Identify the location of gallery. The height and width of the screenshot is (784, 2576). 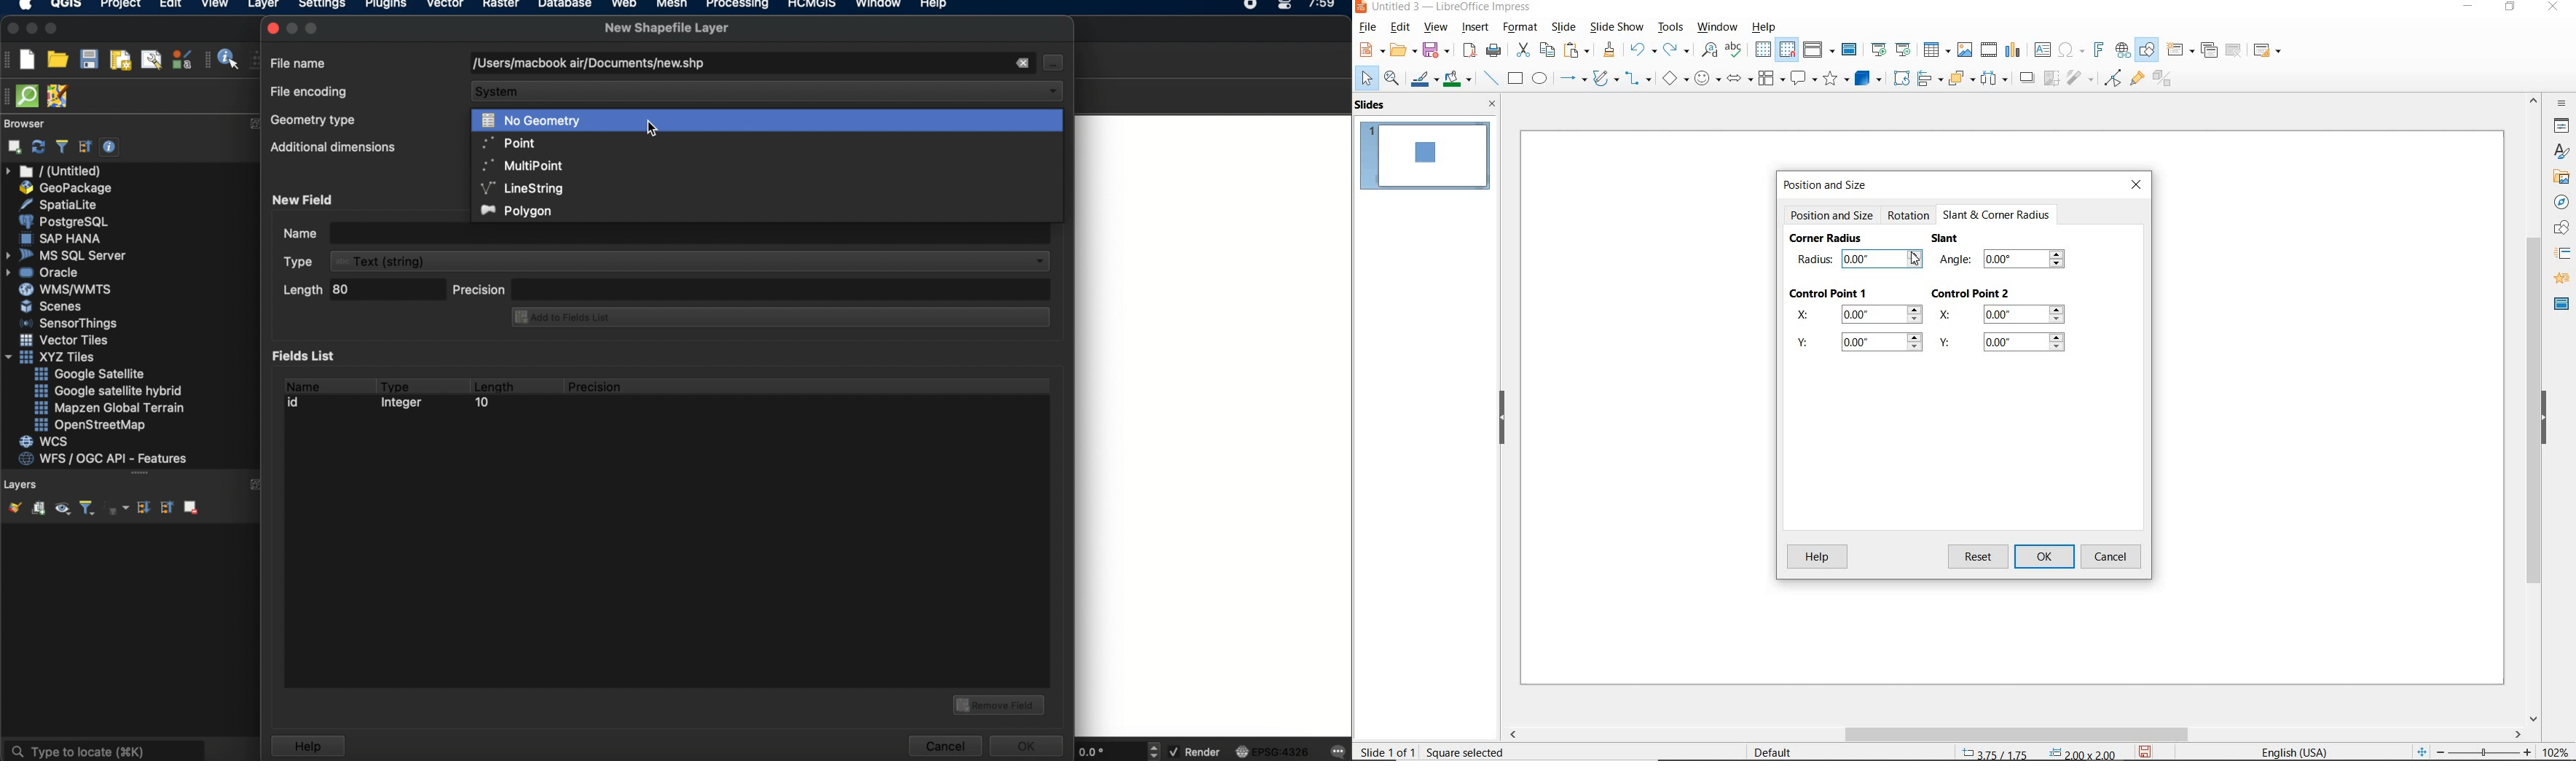
(2561, 176).